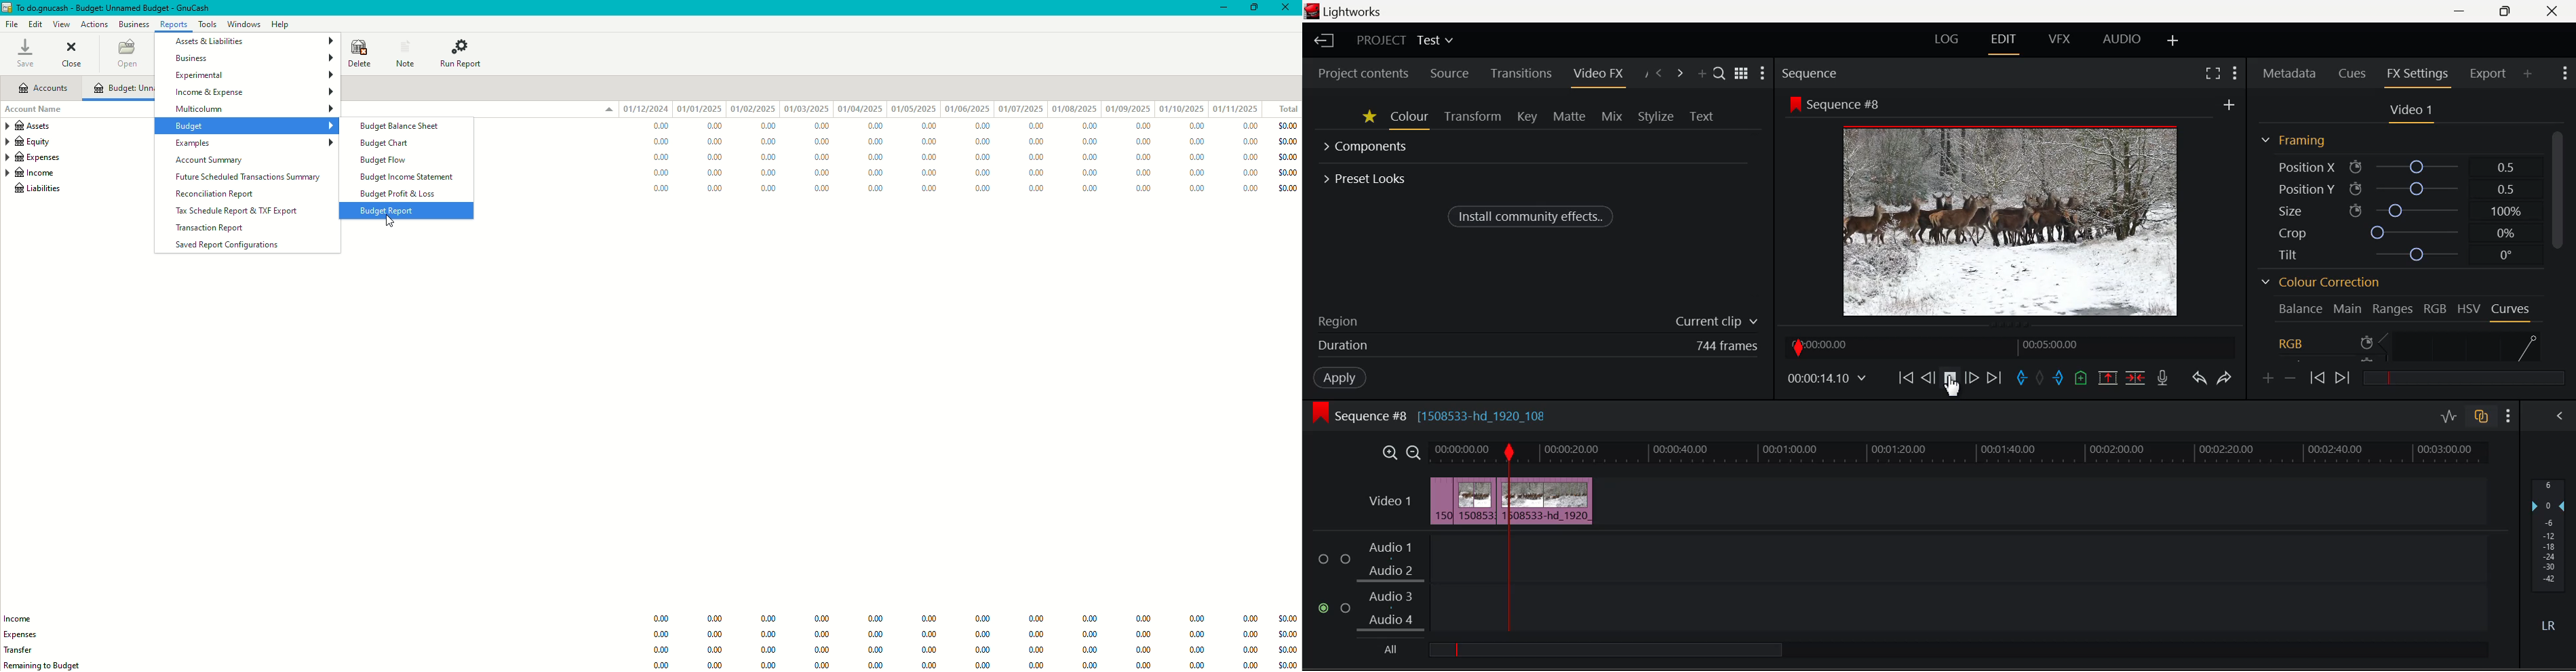  Describe the element at coordinates (1471, 118) in the screenshot. I see `Transform` at that location.